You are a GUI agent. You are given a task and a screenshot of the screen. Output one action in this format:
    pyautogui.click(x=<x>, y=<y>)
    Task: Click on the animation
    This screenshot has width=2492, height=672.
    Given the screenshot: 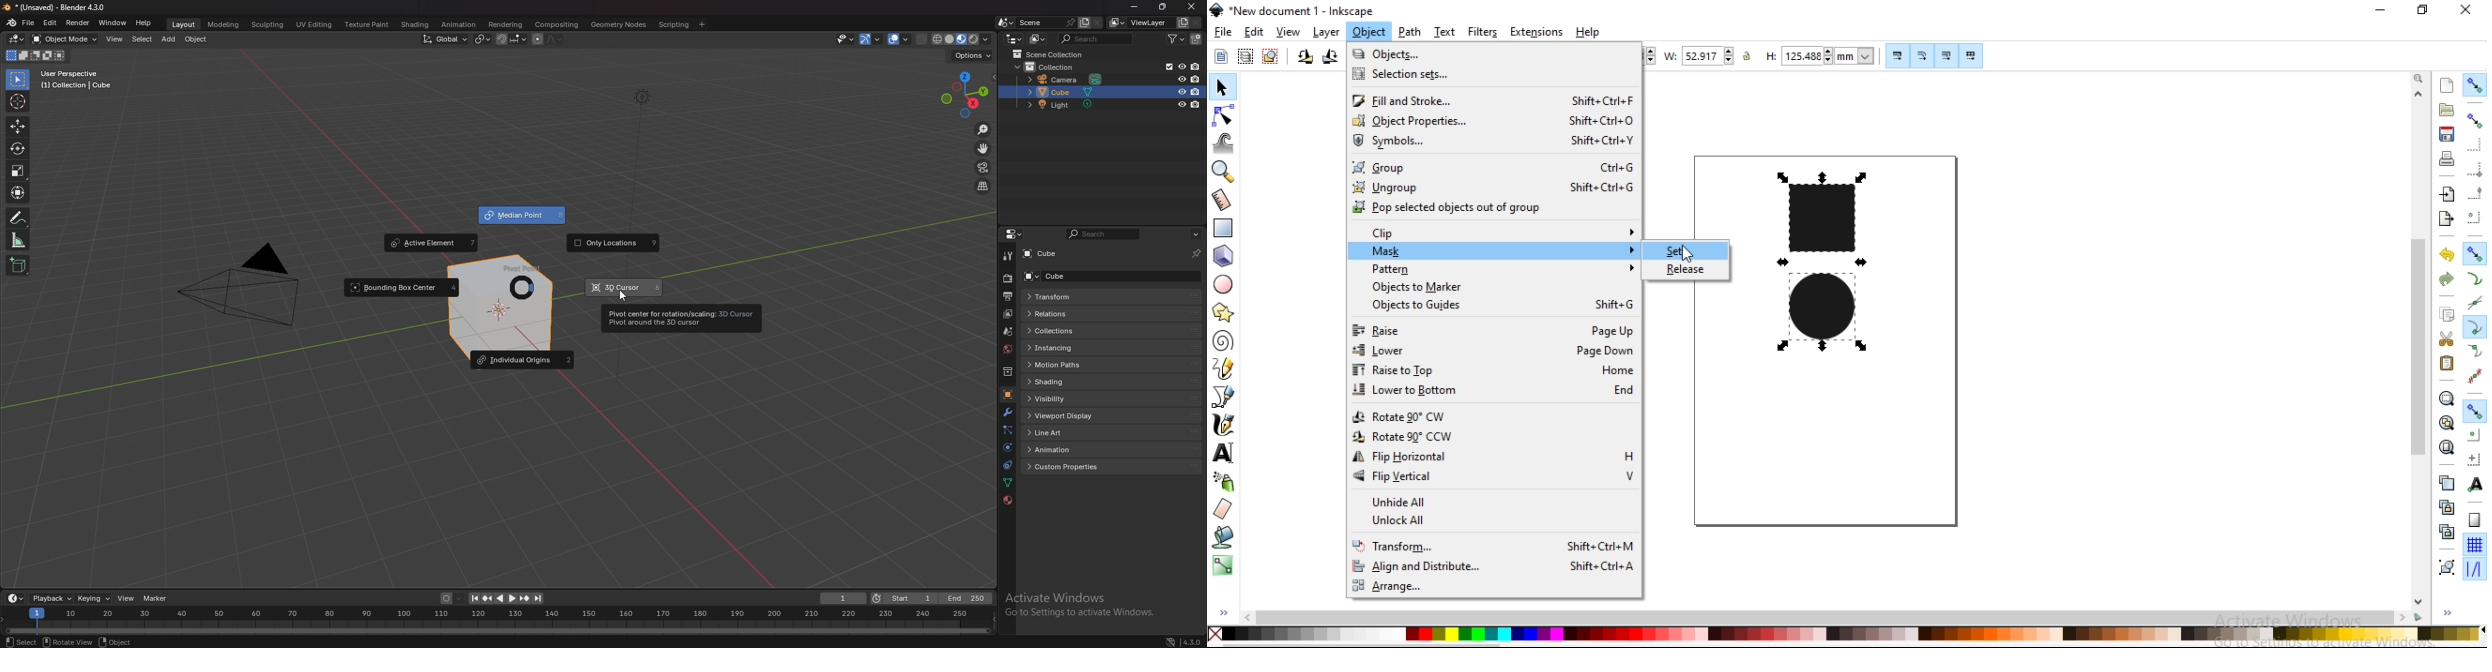 What is the action you would take?
    pyautogui.click(x=459, y=25)
    